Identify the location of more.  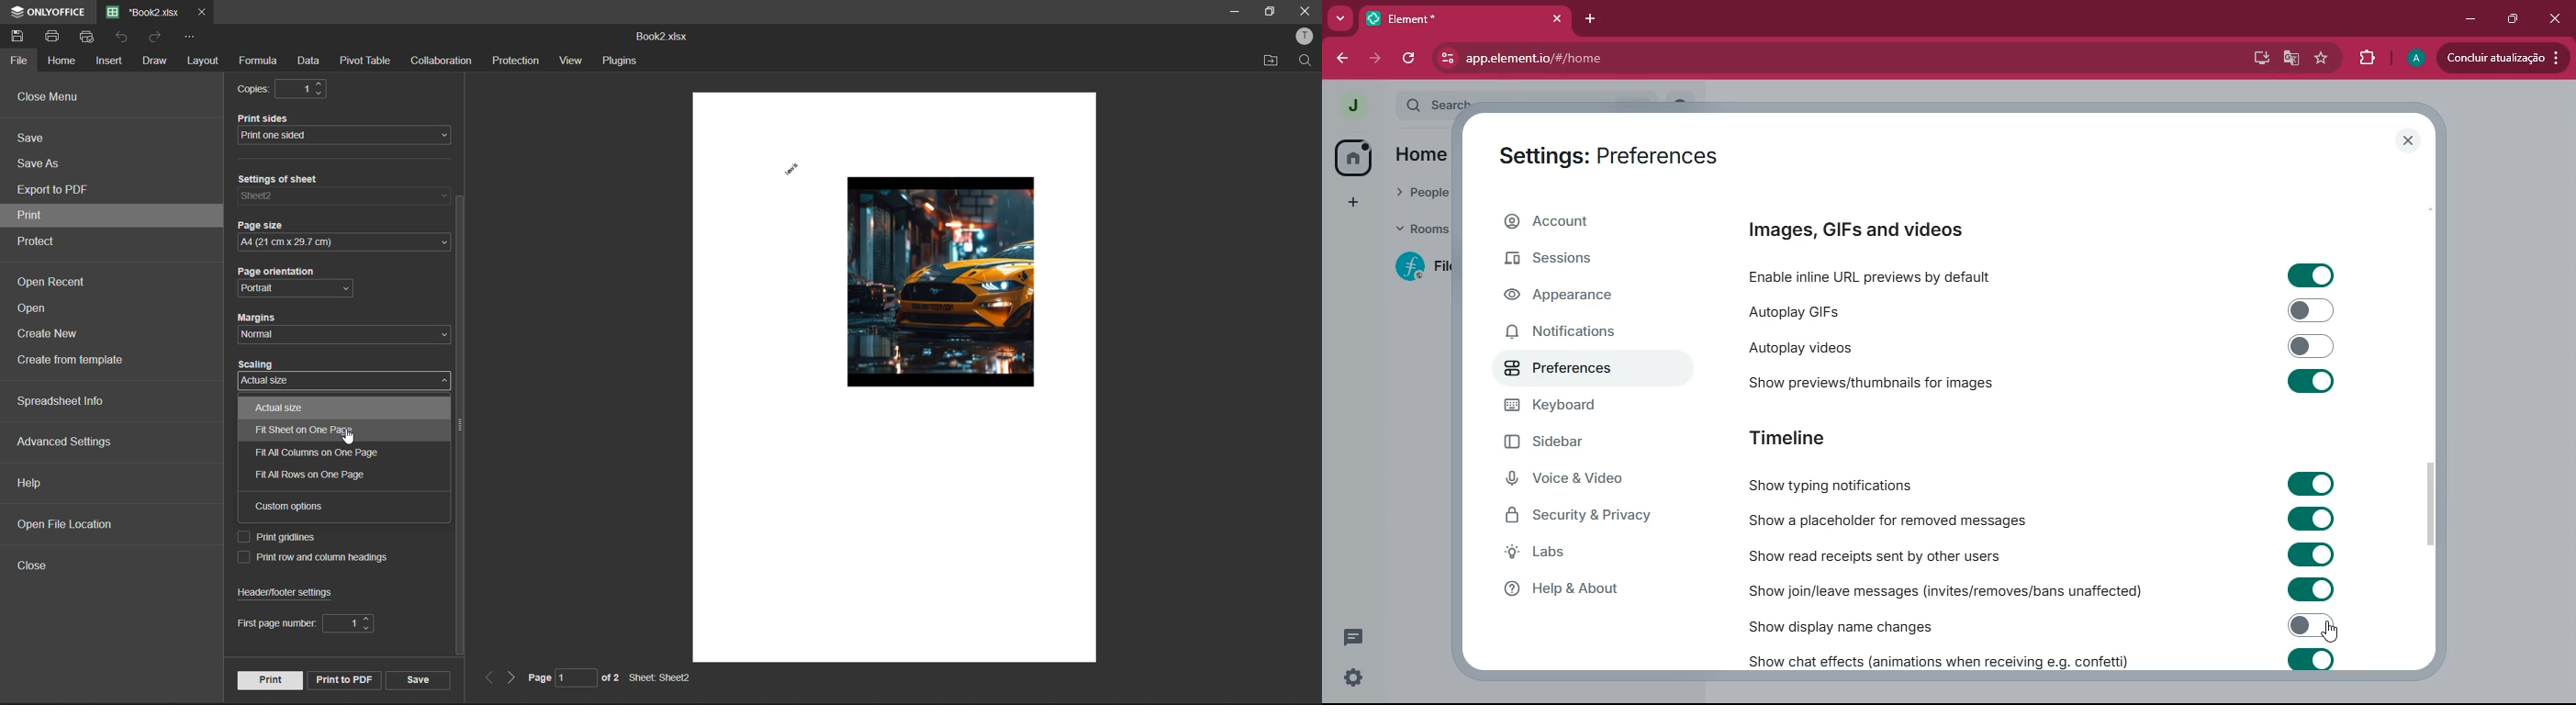
(1355, 201).